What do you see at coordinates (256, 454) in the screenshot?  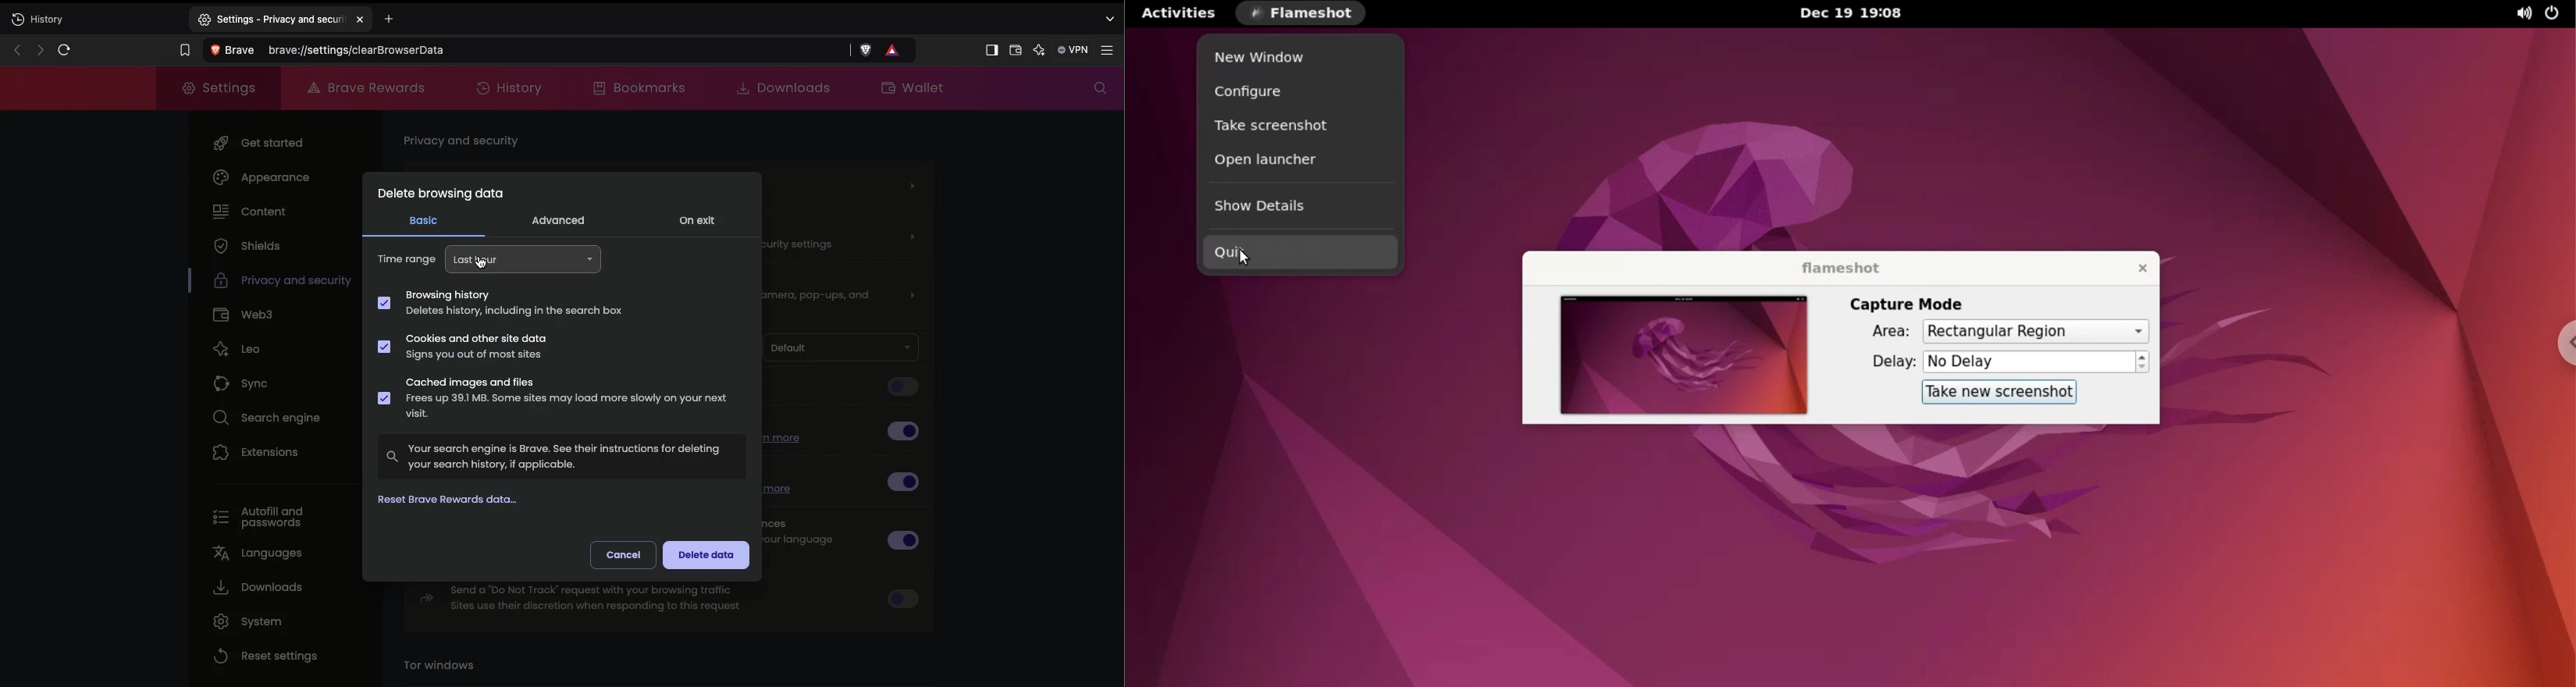 I see `Extensions` at bounding box center [256, 454].